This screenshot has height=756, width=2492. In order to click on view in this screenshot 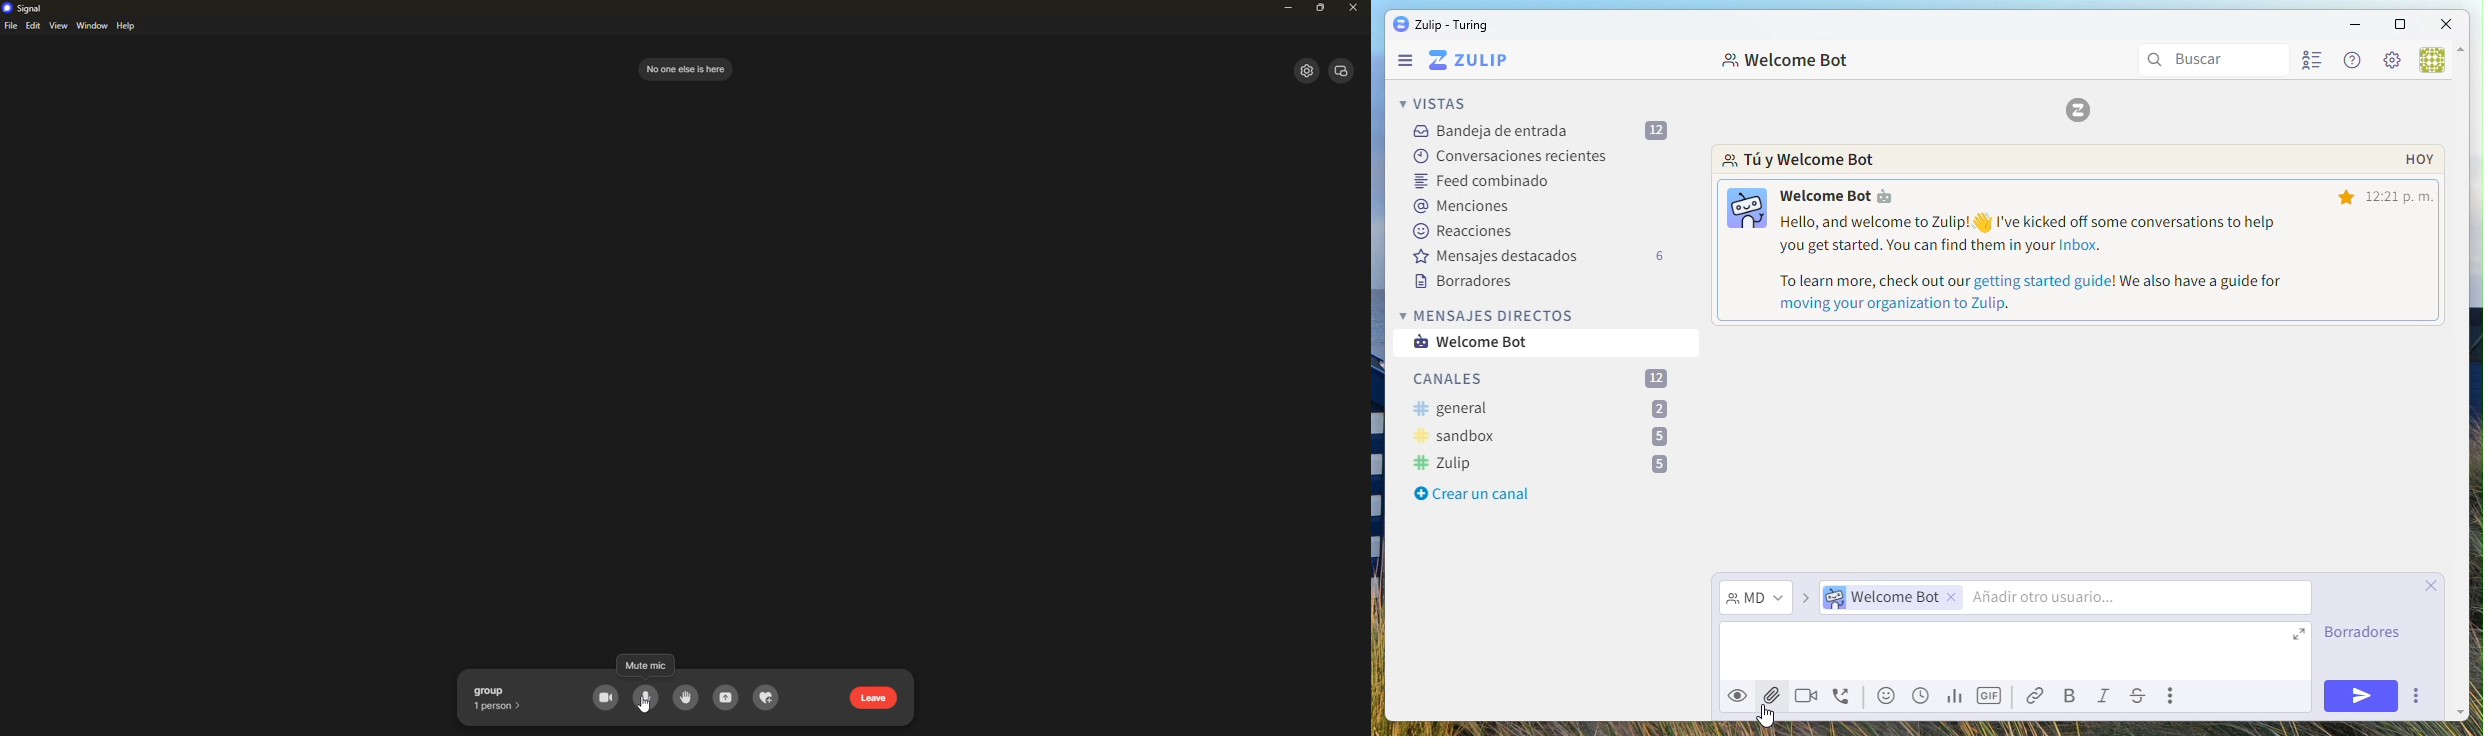, I will do `click(1736, 699)`.